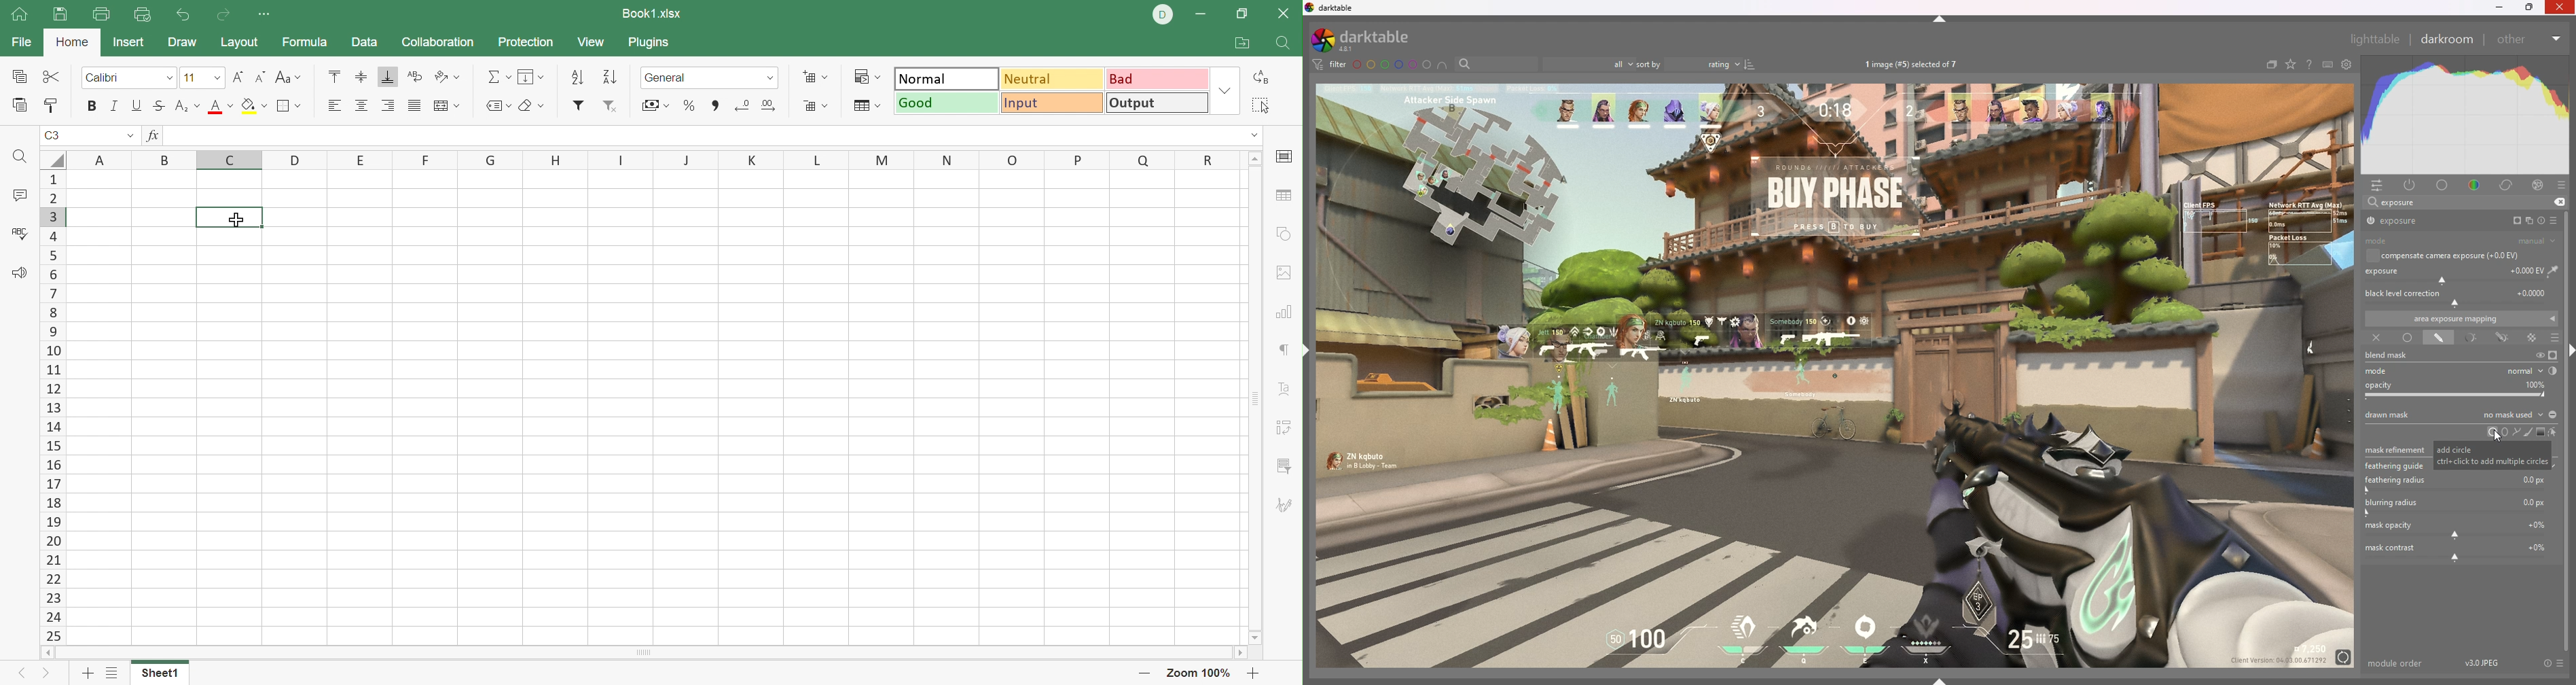 This screenshot has height=700, width=2576. What do you see at coordinates (654, 105) in the screenshot?
I see `Accounting style` at bounding box center [654, 105].